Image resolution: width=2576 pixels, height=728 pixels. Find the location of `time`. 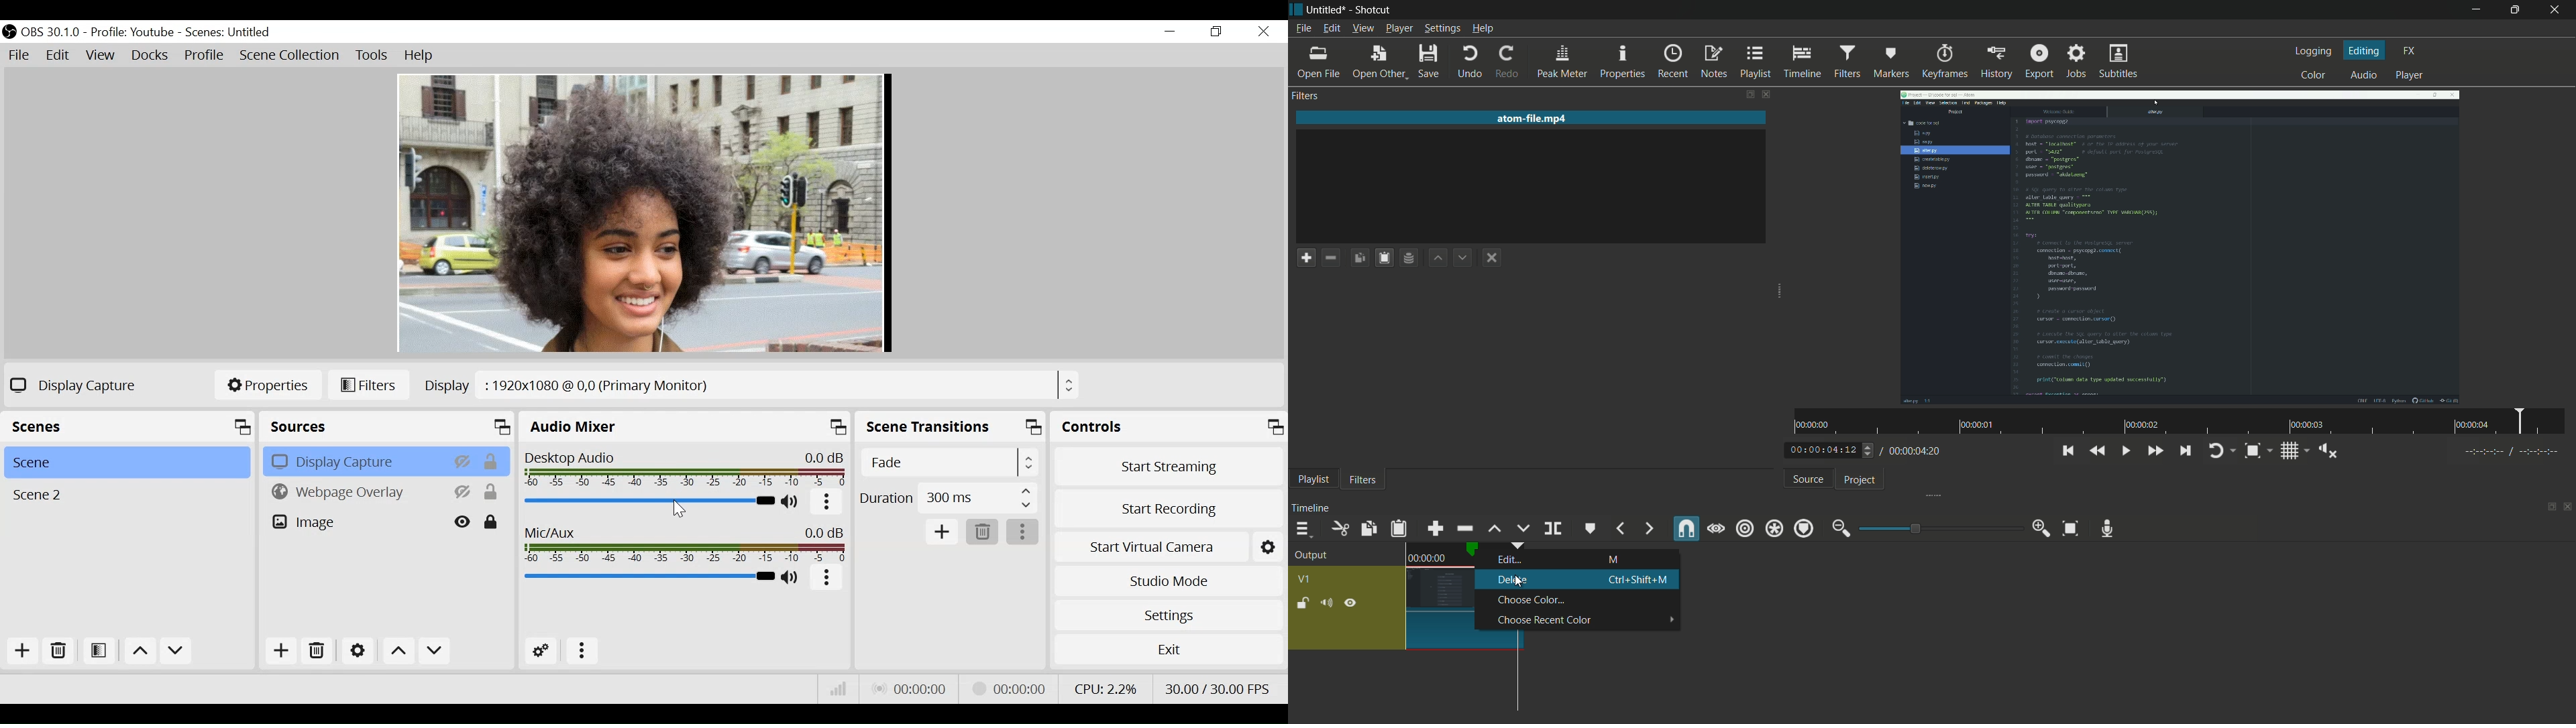

time is located at coordinates (1427, 558).